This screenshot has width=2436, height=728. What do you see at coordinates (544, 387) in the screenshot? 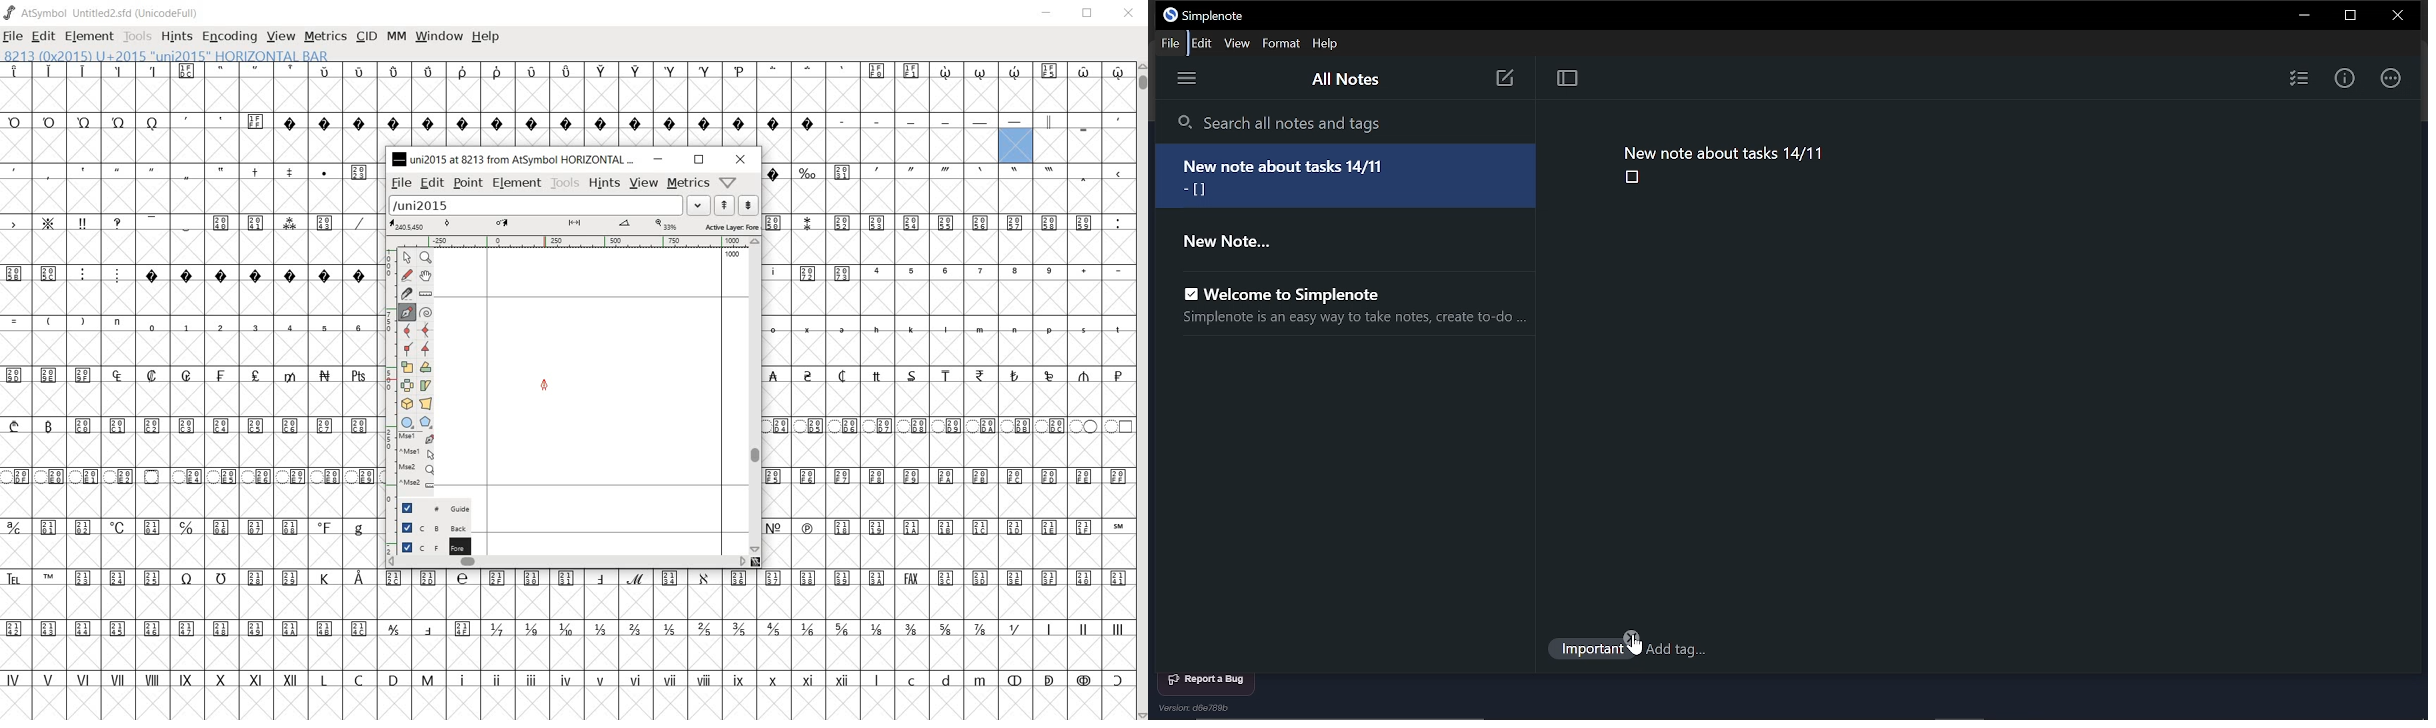
I see `Feltpen tool/CURSOR LOCATION` at bounding box center [544, 387].